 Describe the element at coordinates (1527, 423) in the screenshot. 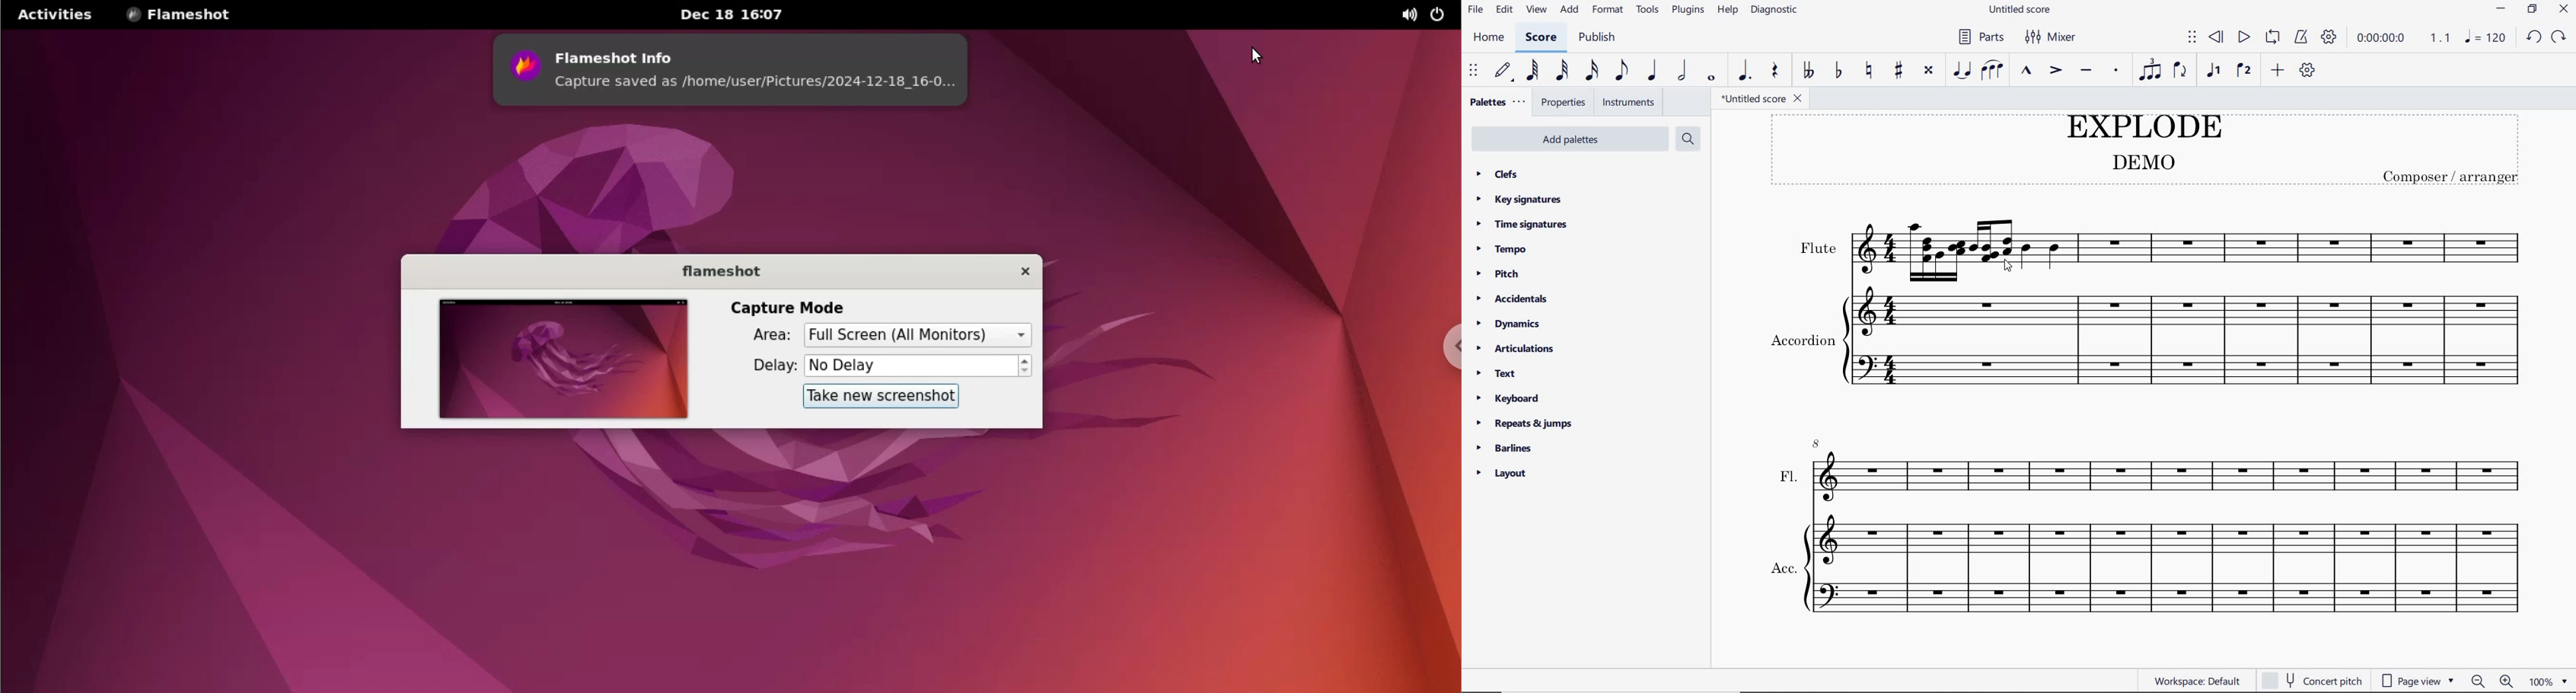

I see `repeats & jumps` at that location.